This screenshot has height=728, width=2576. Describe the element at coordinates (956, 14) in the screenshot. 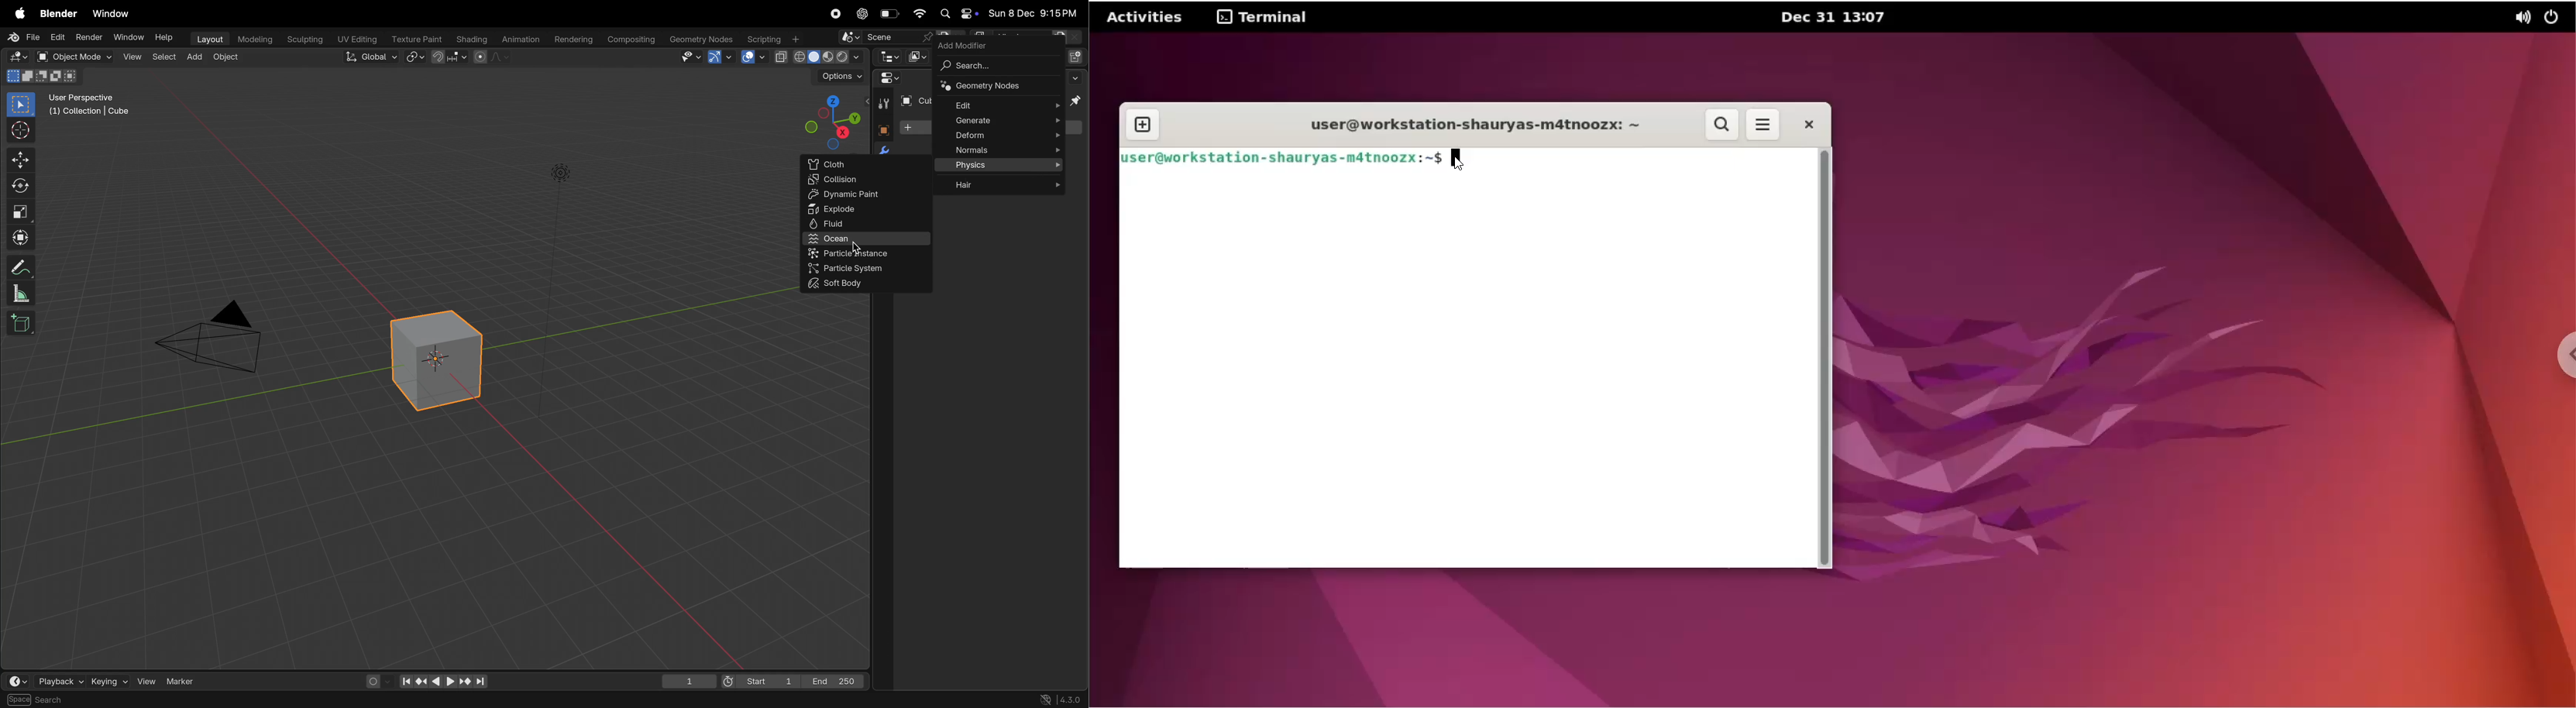

I see `apple widgets` at that location.